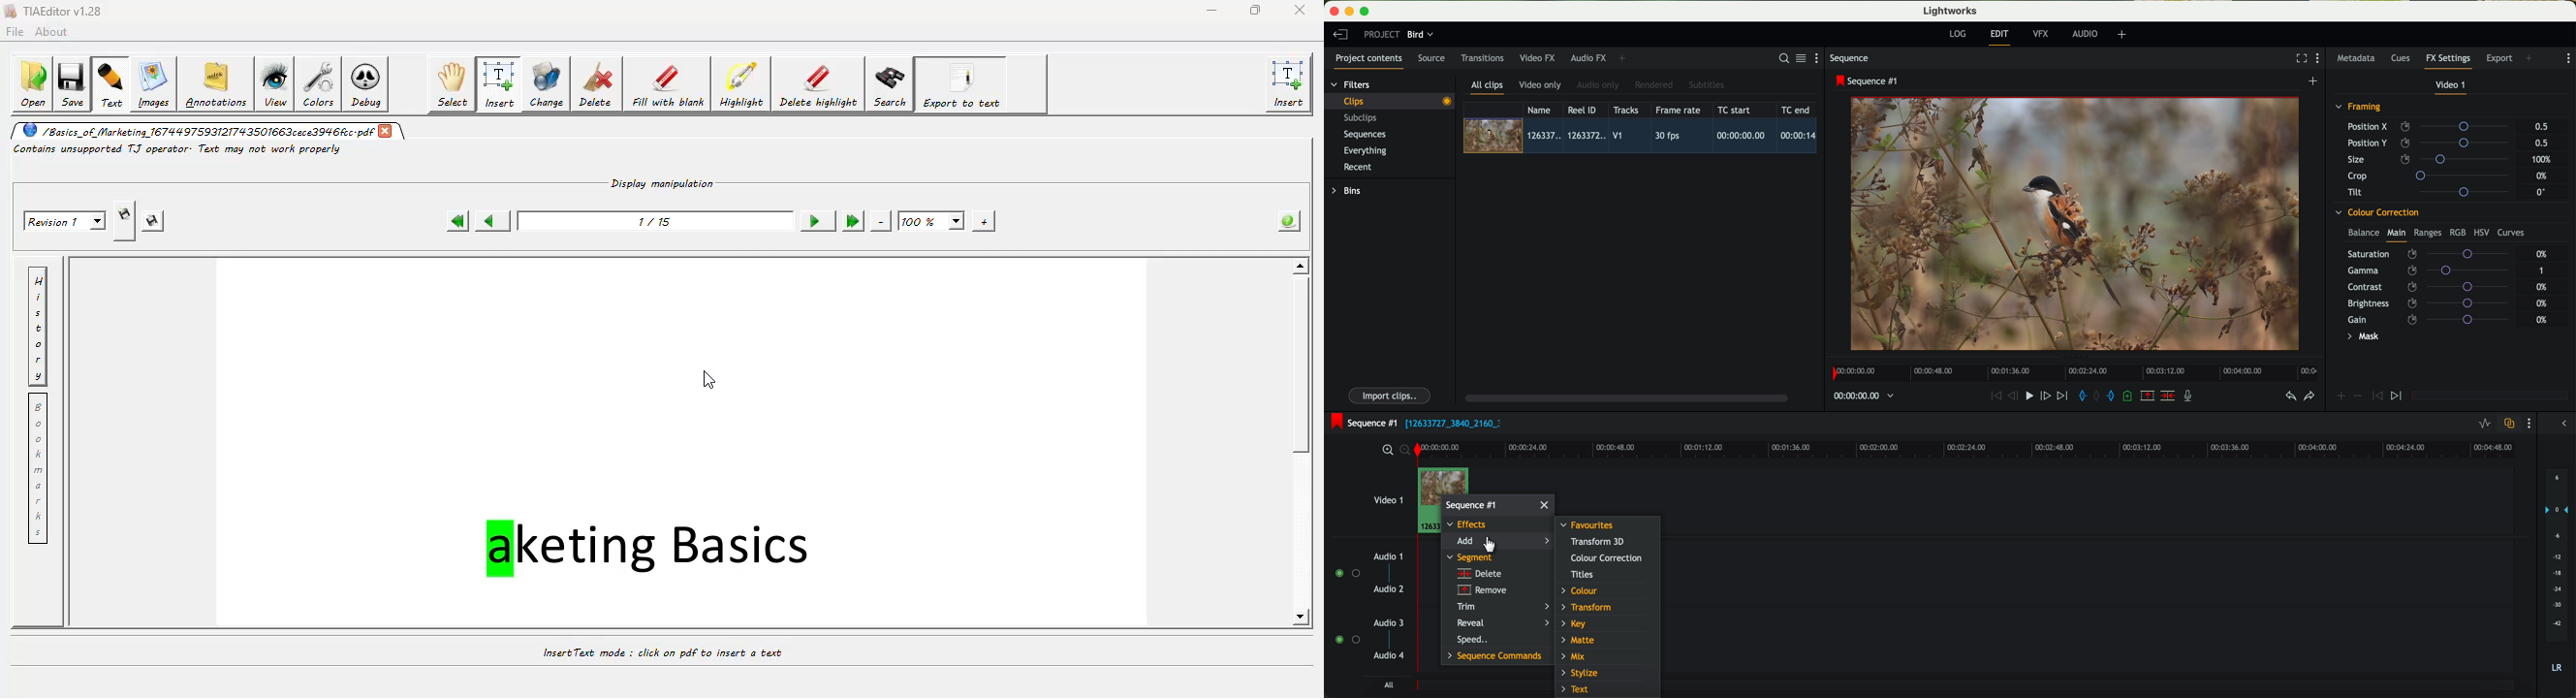 This screenshot has width=2576, height=700. Describe the element at coordinates (2080, 397) in the screenshot. I see `add 'in' mark` at that location.